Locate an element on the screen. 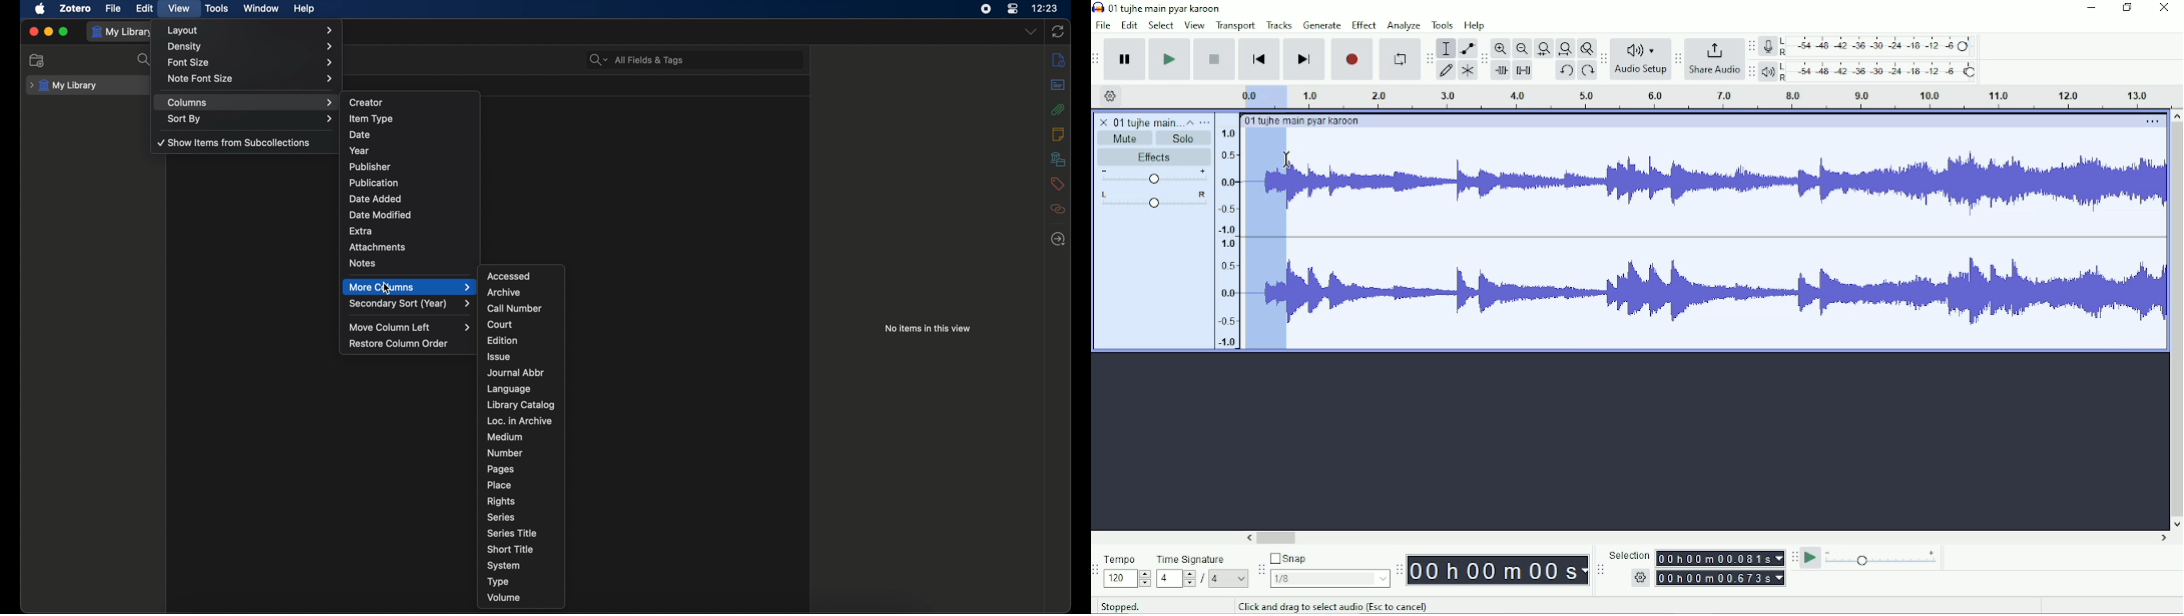 The width and height of the screenshot is (2184, 616). maximize is located at coordinates (64, 31).